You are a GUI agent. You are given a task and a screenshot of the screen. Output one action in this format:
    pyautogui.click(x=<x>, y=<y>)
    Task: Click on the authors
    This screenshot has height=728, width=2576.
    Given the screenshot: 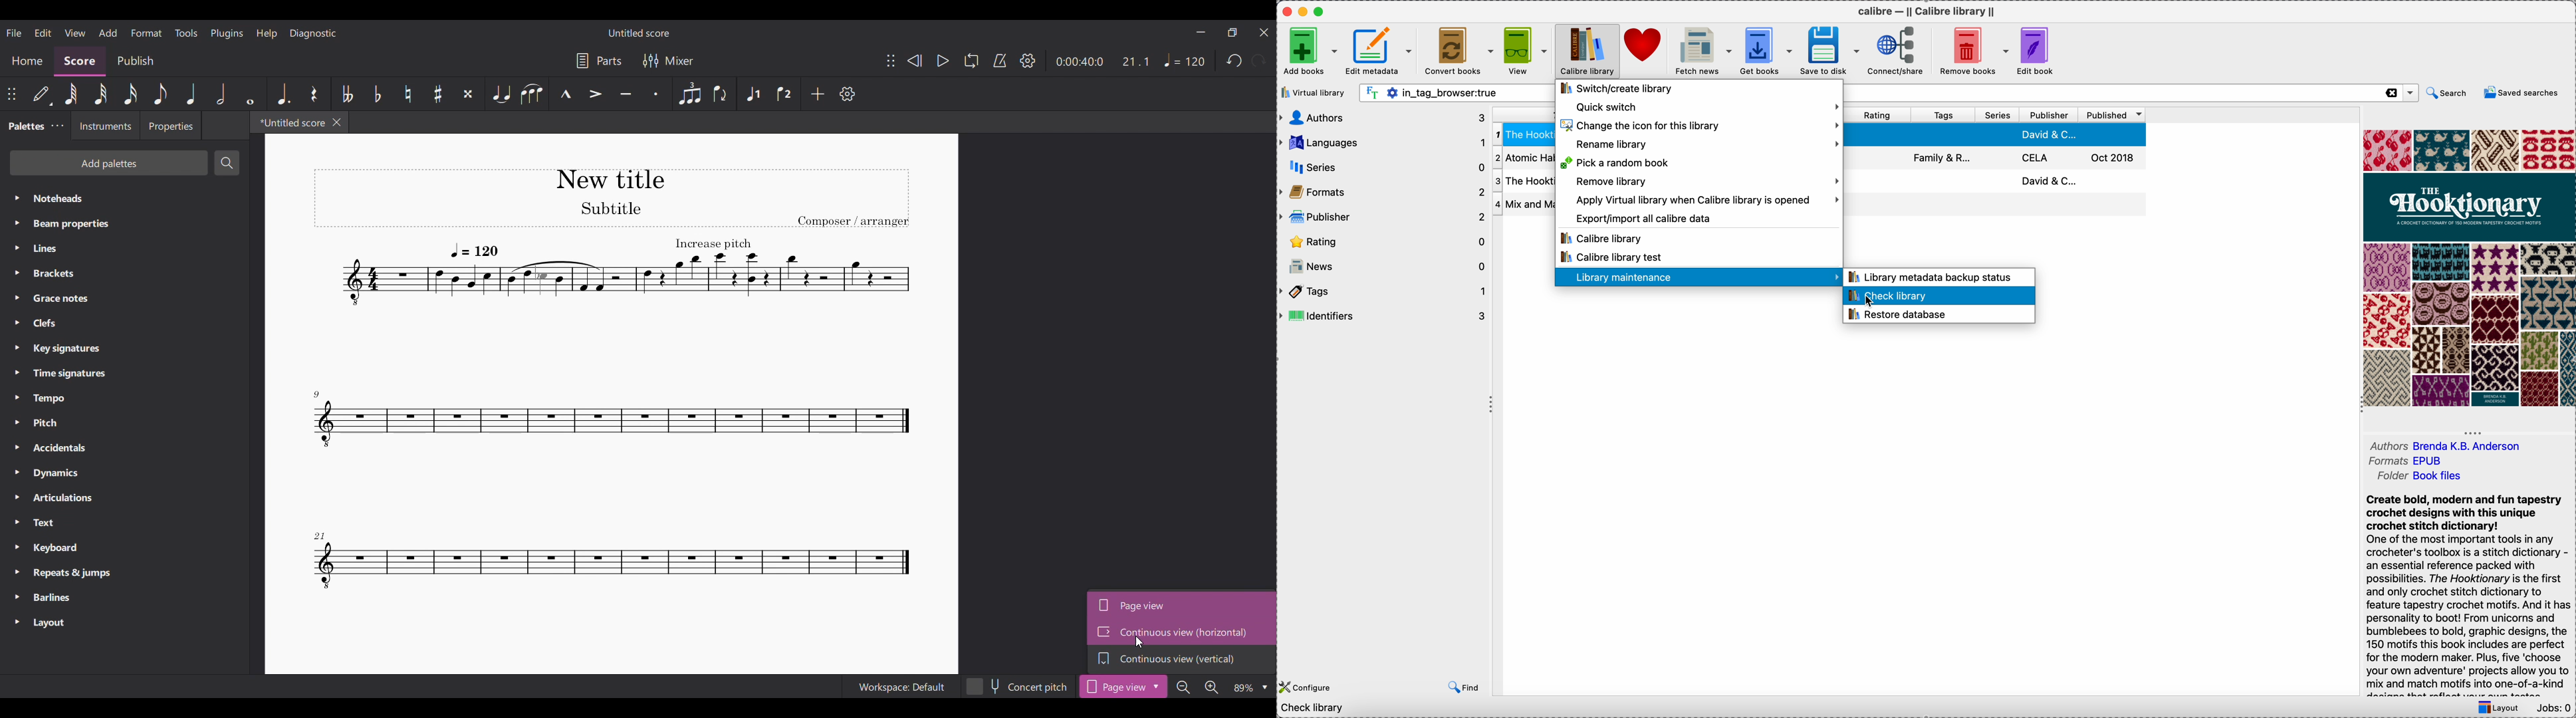 What is the action you would take?
    pyautogui.click(x=2445, y=445)
    